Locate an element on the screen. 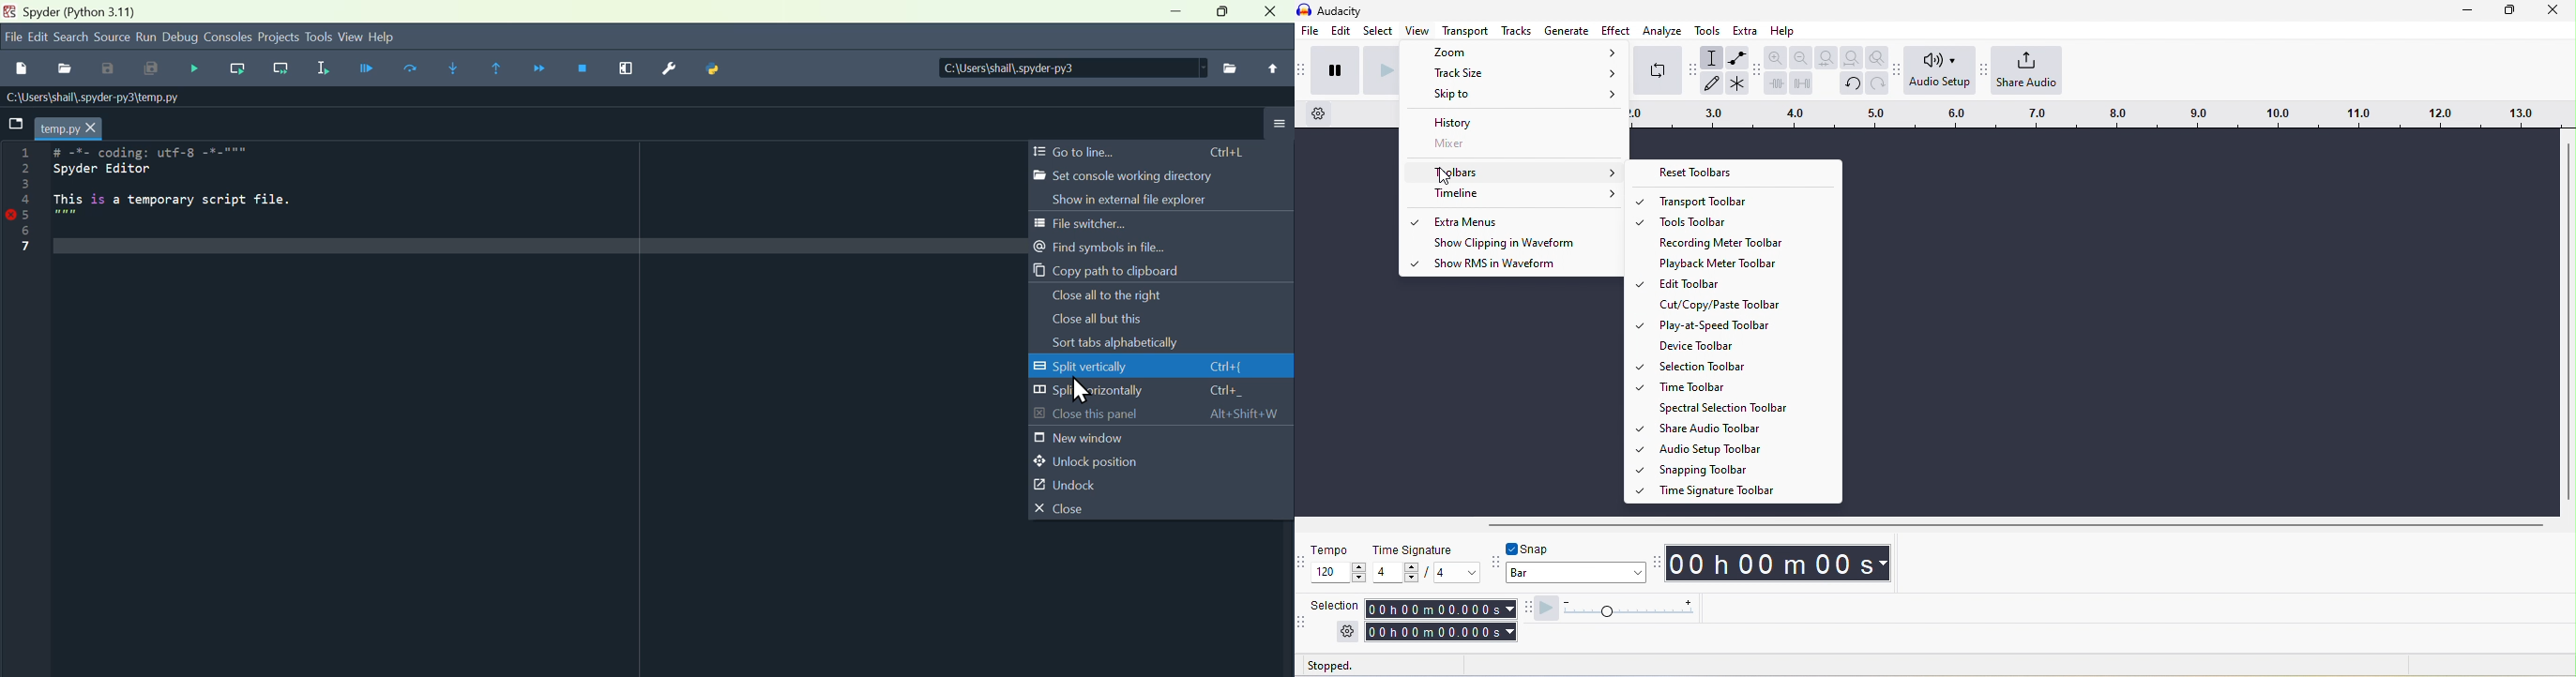  Extra menus  is located at coordinates (1522, 221).